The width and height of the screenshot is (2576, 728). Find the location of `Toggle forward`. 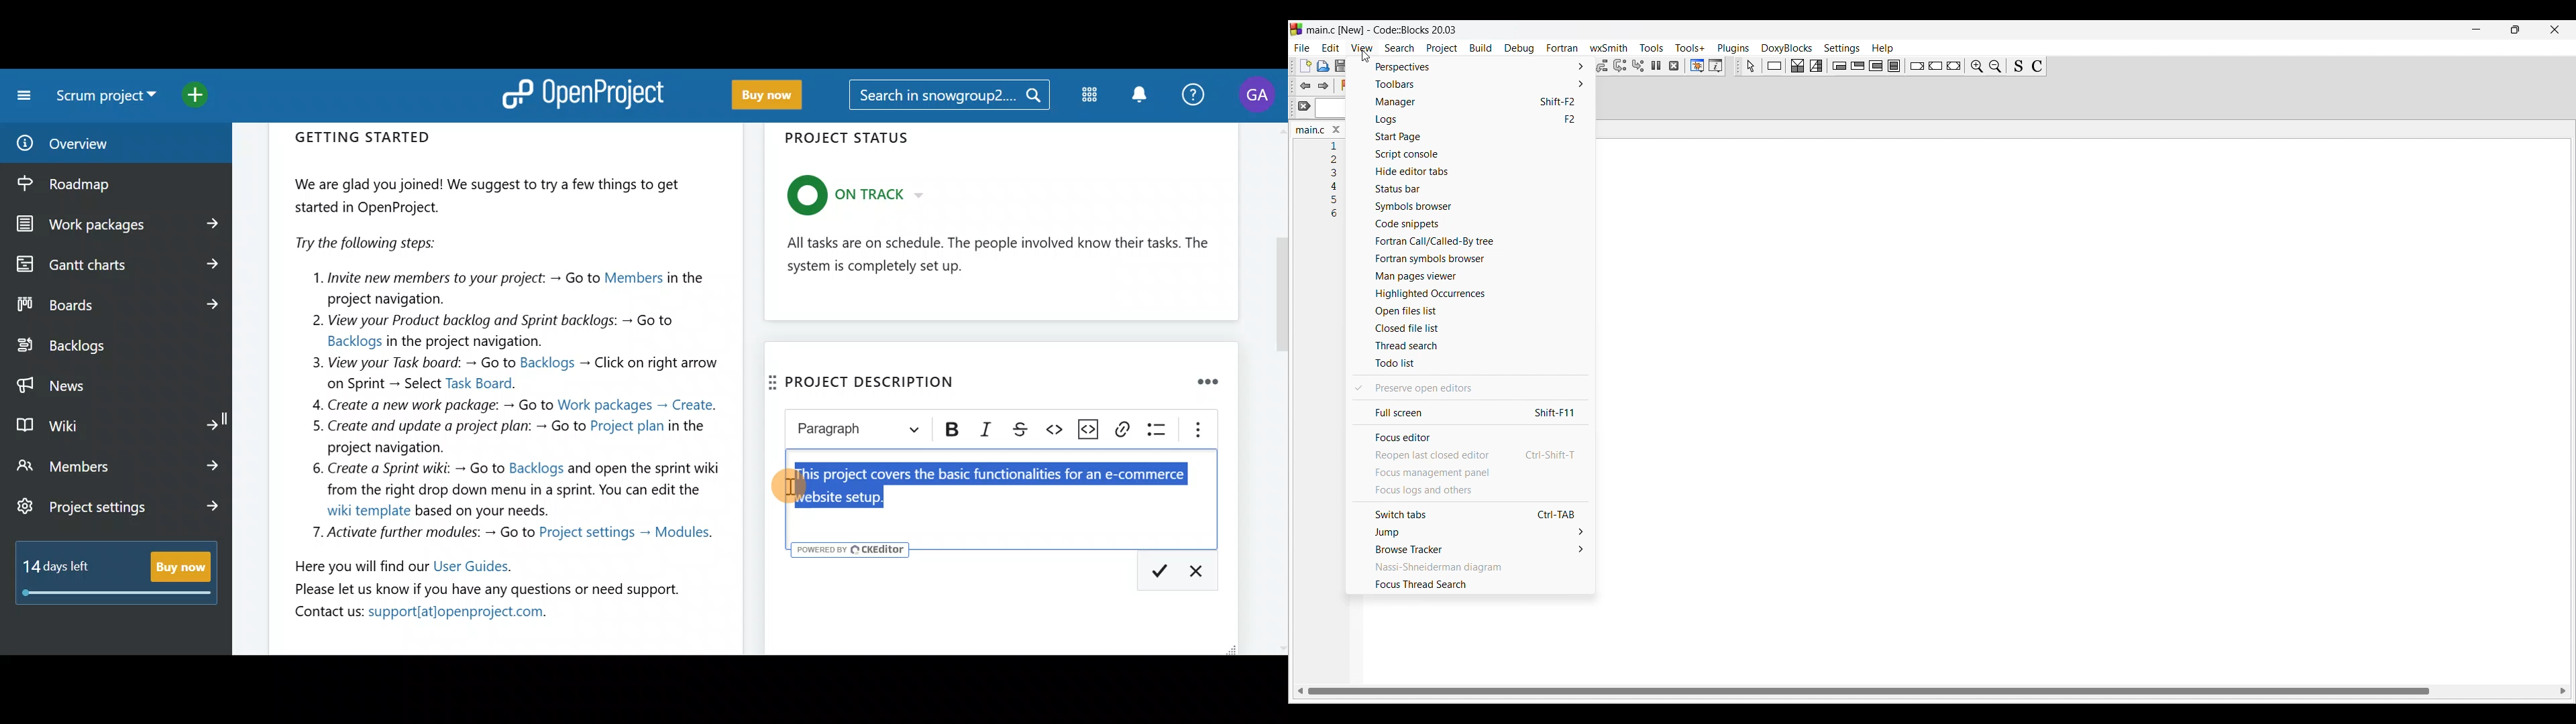

Toggle forward is located at coordinates (1324, 86).